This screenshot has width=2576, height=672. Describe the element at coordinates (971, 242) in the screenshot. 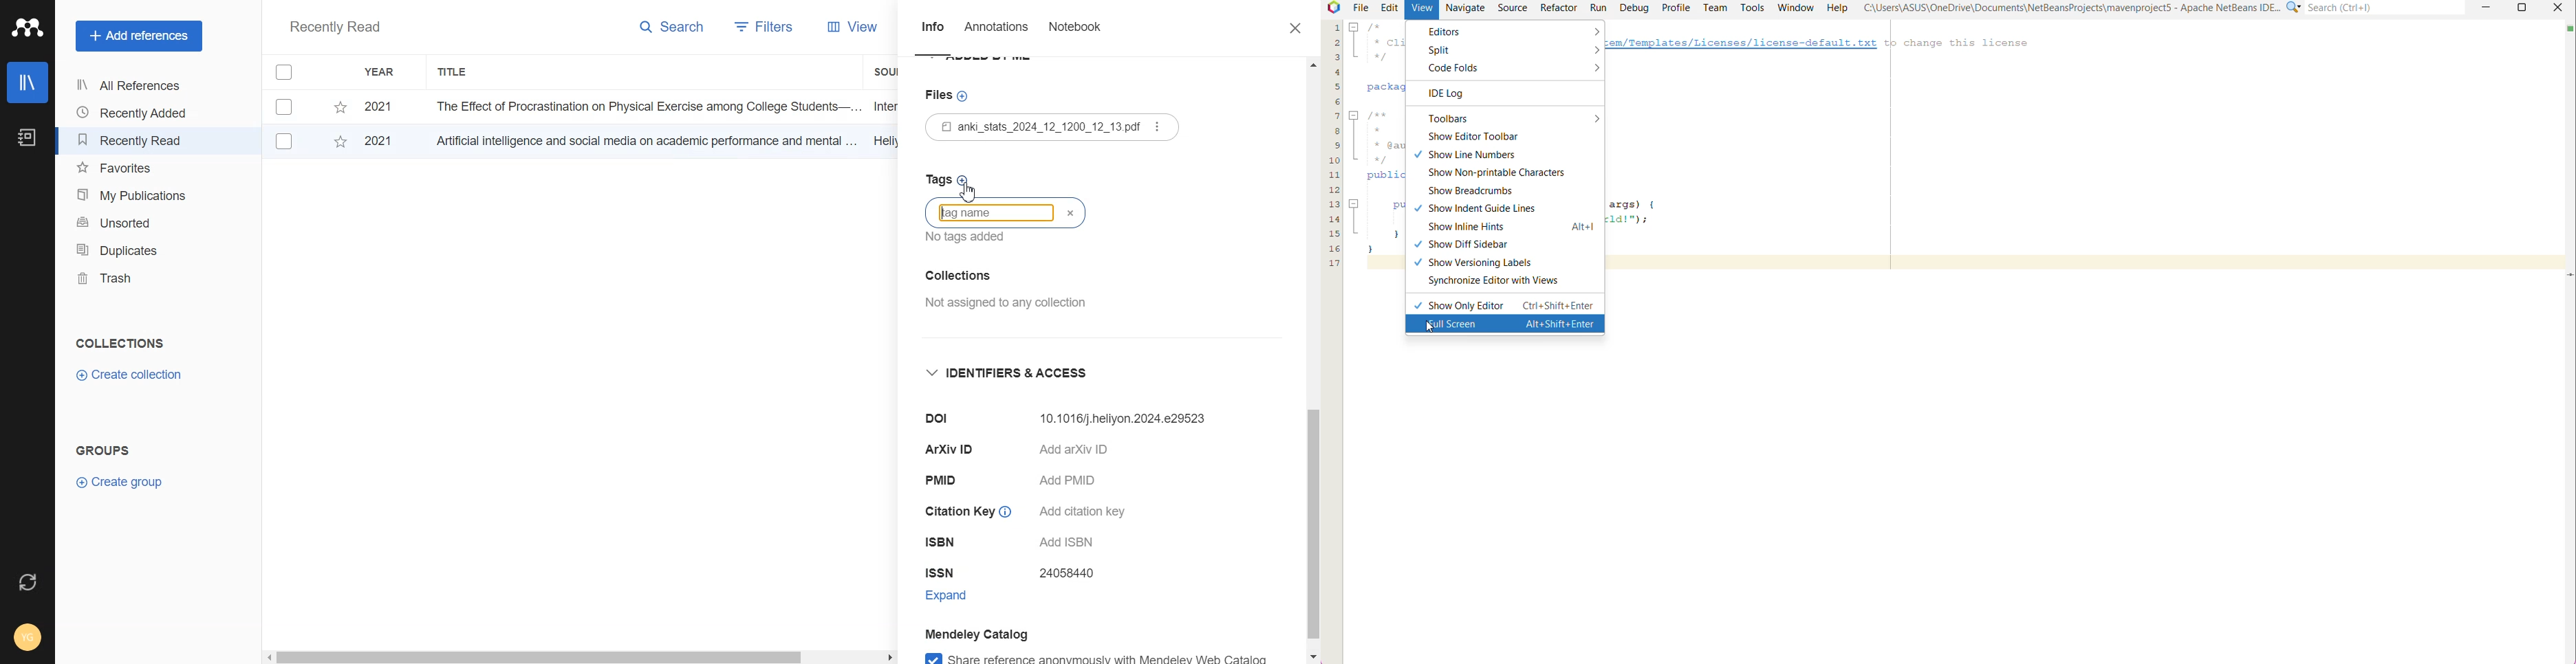

I see `No tags added` at that location.